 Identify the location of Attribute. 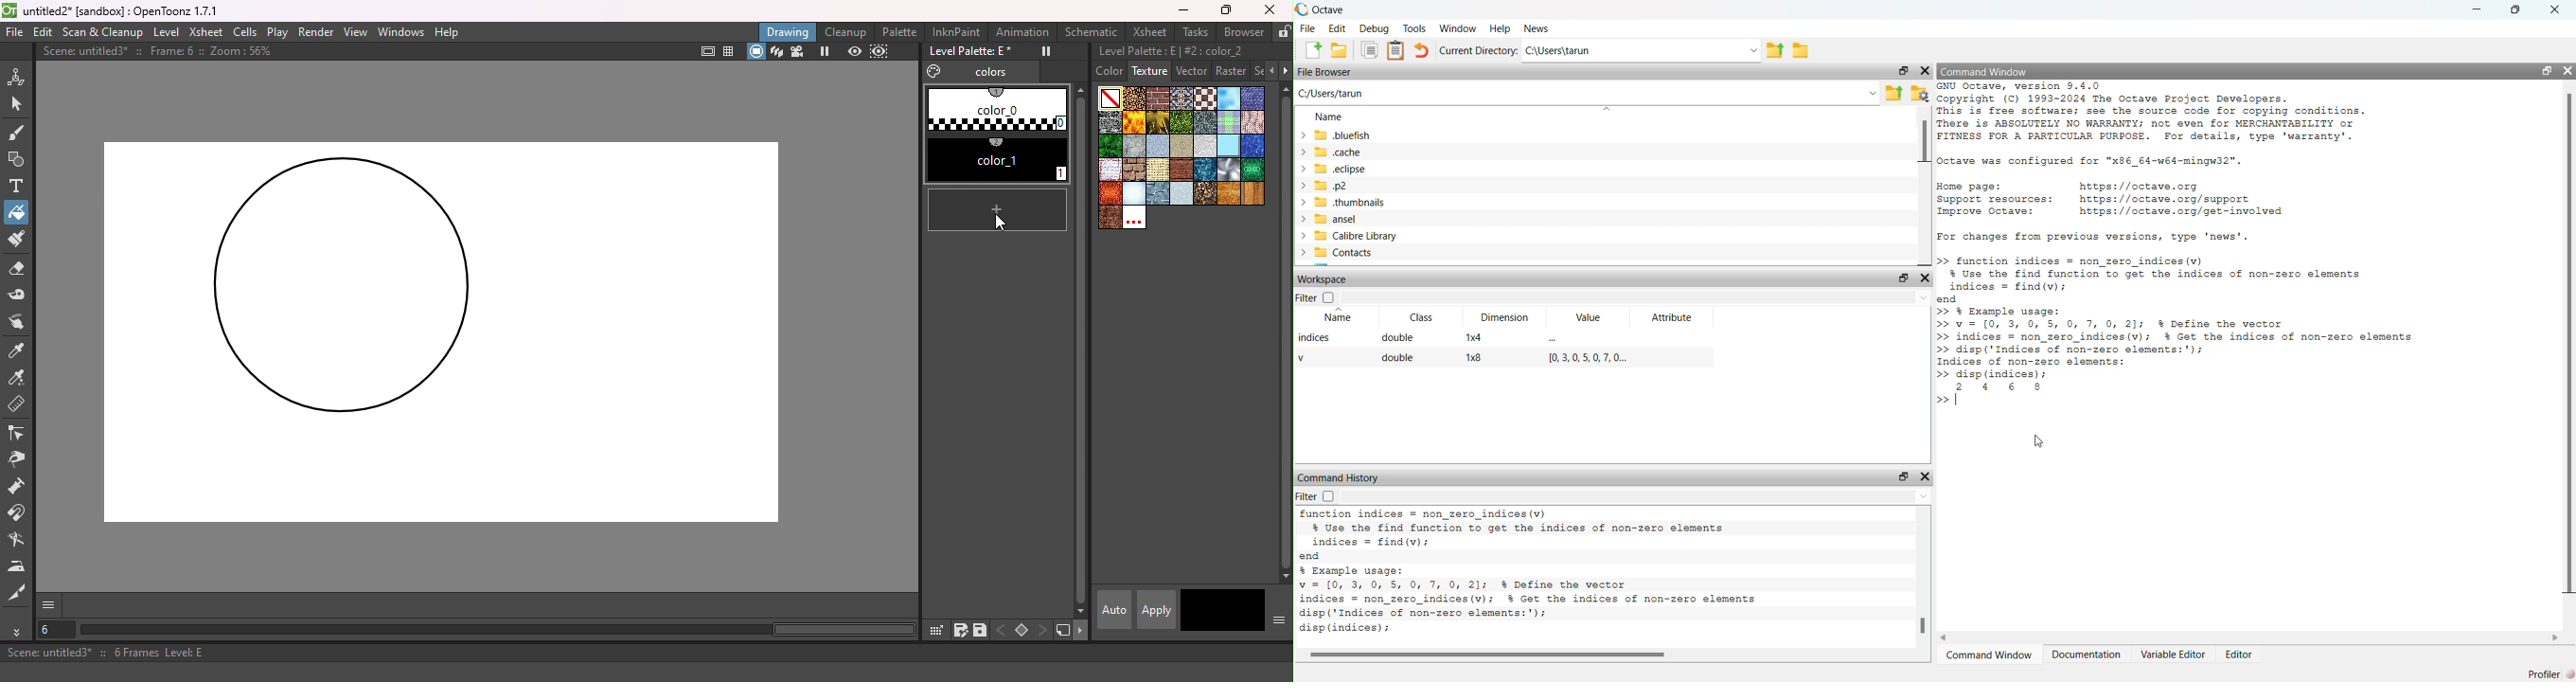
(1675, 319).